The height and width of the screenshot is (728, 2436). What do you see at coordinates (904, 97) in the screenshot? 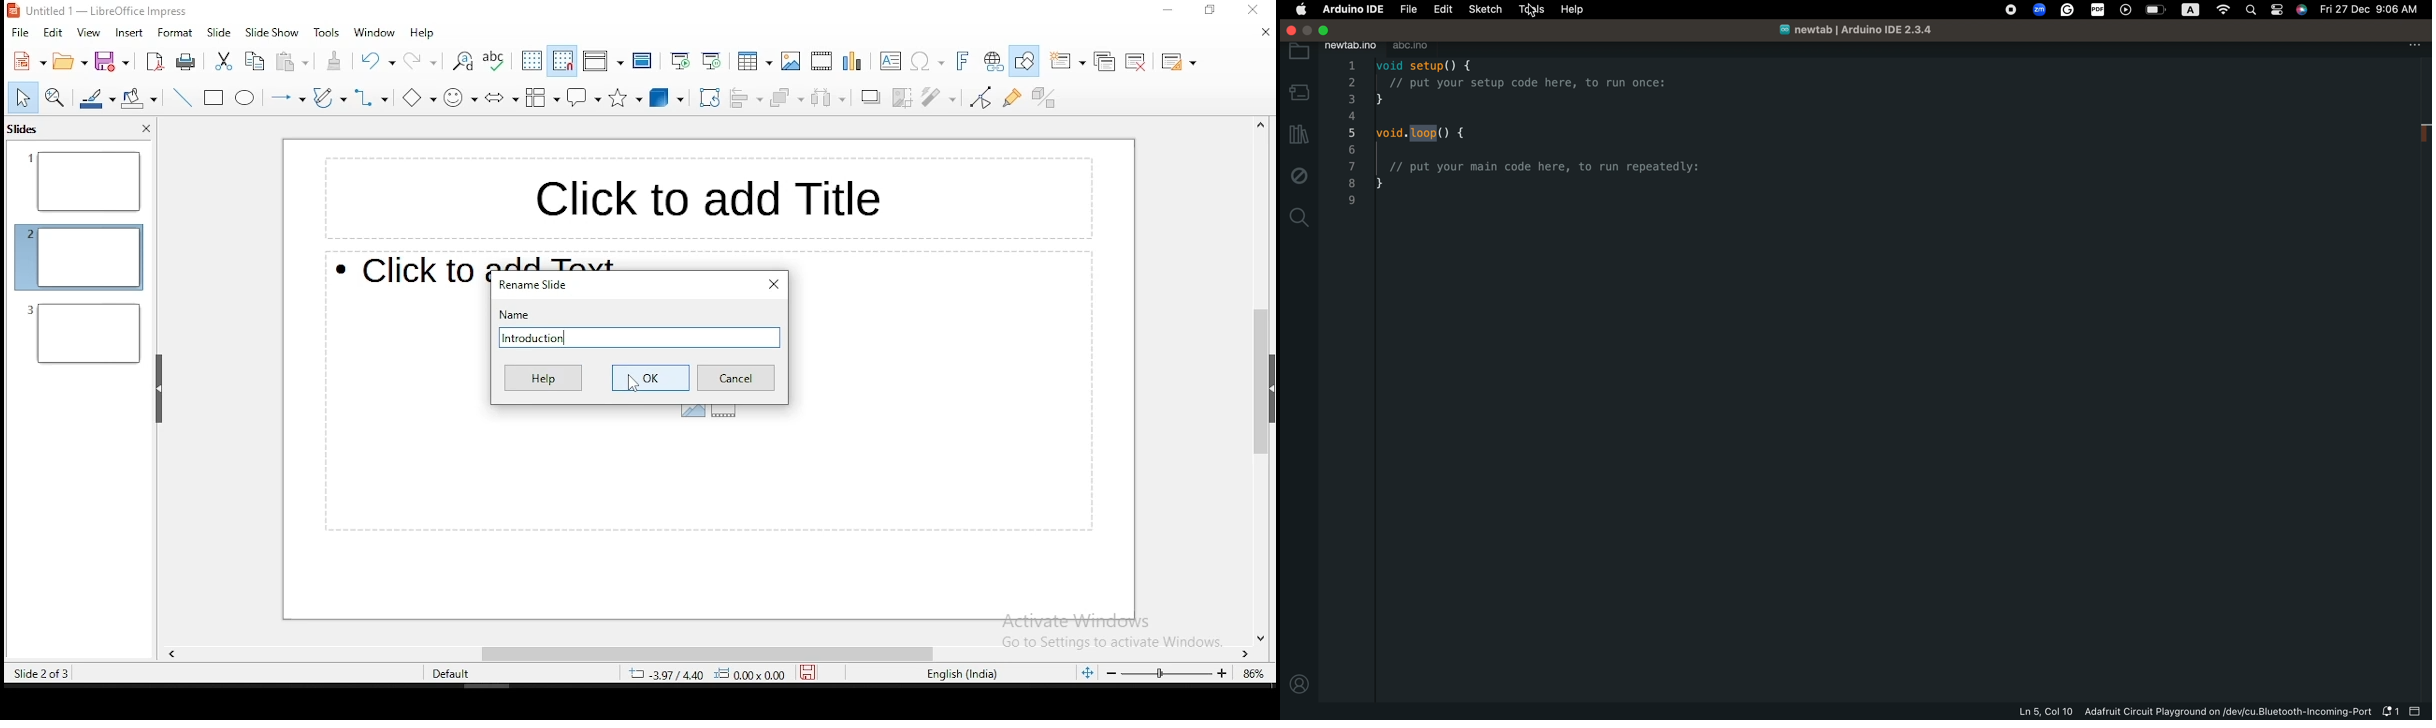
I see `crop image` at bounding box center [904, 97].